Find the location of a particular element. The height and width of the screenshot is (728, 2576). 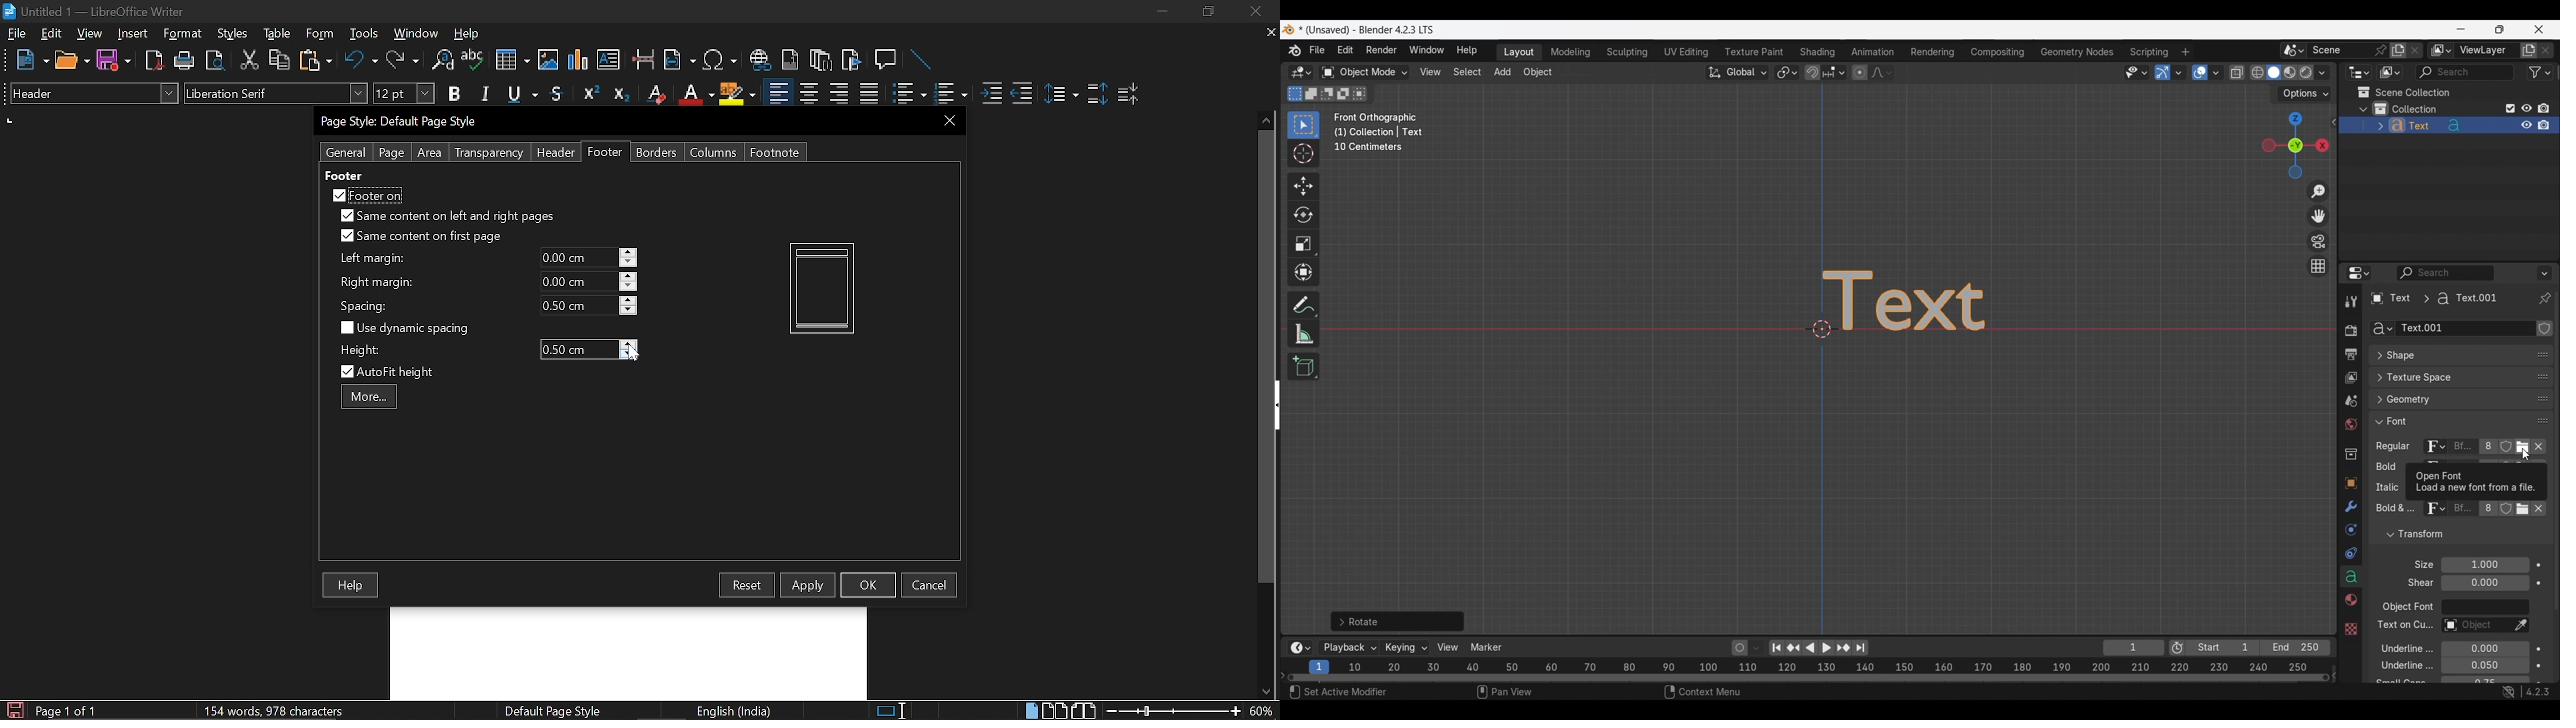

 language is located at coordinates (736, 711).